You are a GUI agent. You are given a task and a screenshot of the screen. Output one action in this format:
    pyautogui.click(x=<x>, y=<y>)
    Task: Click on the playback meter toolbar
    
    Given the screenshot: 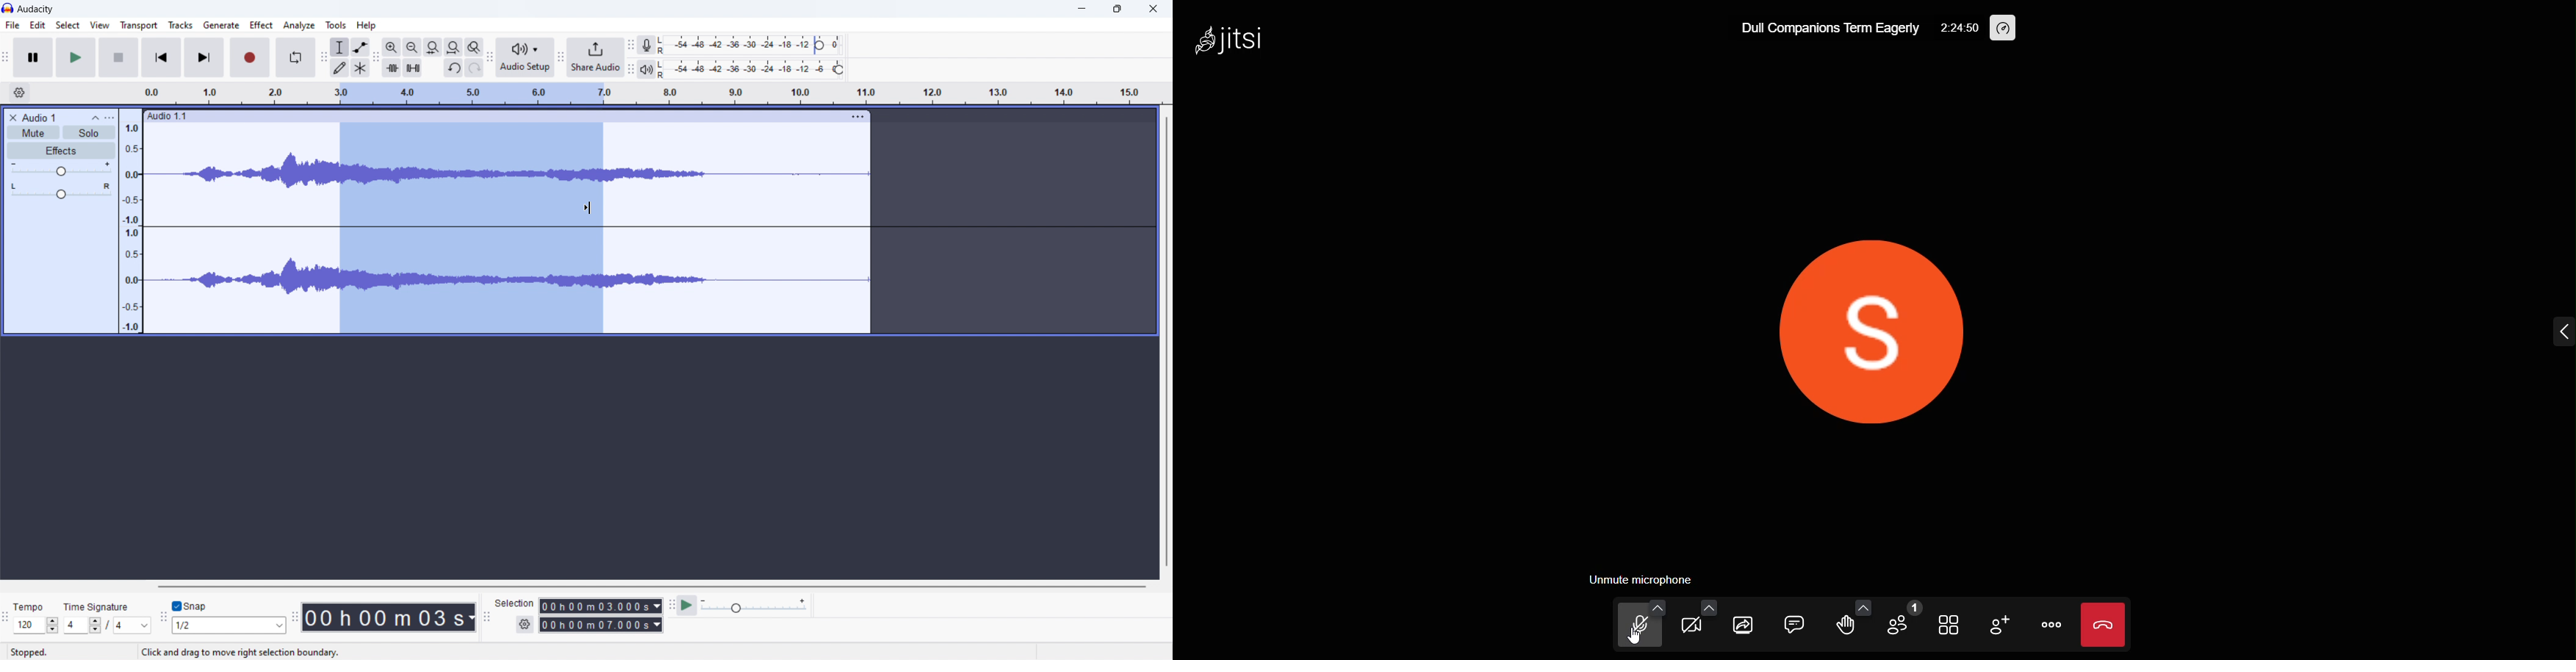 What is the action you would take?
    pyautogui.click(x=632, y=69)
    